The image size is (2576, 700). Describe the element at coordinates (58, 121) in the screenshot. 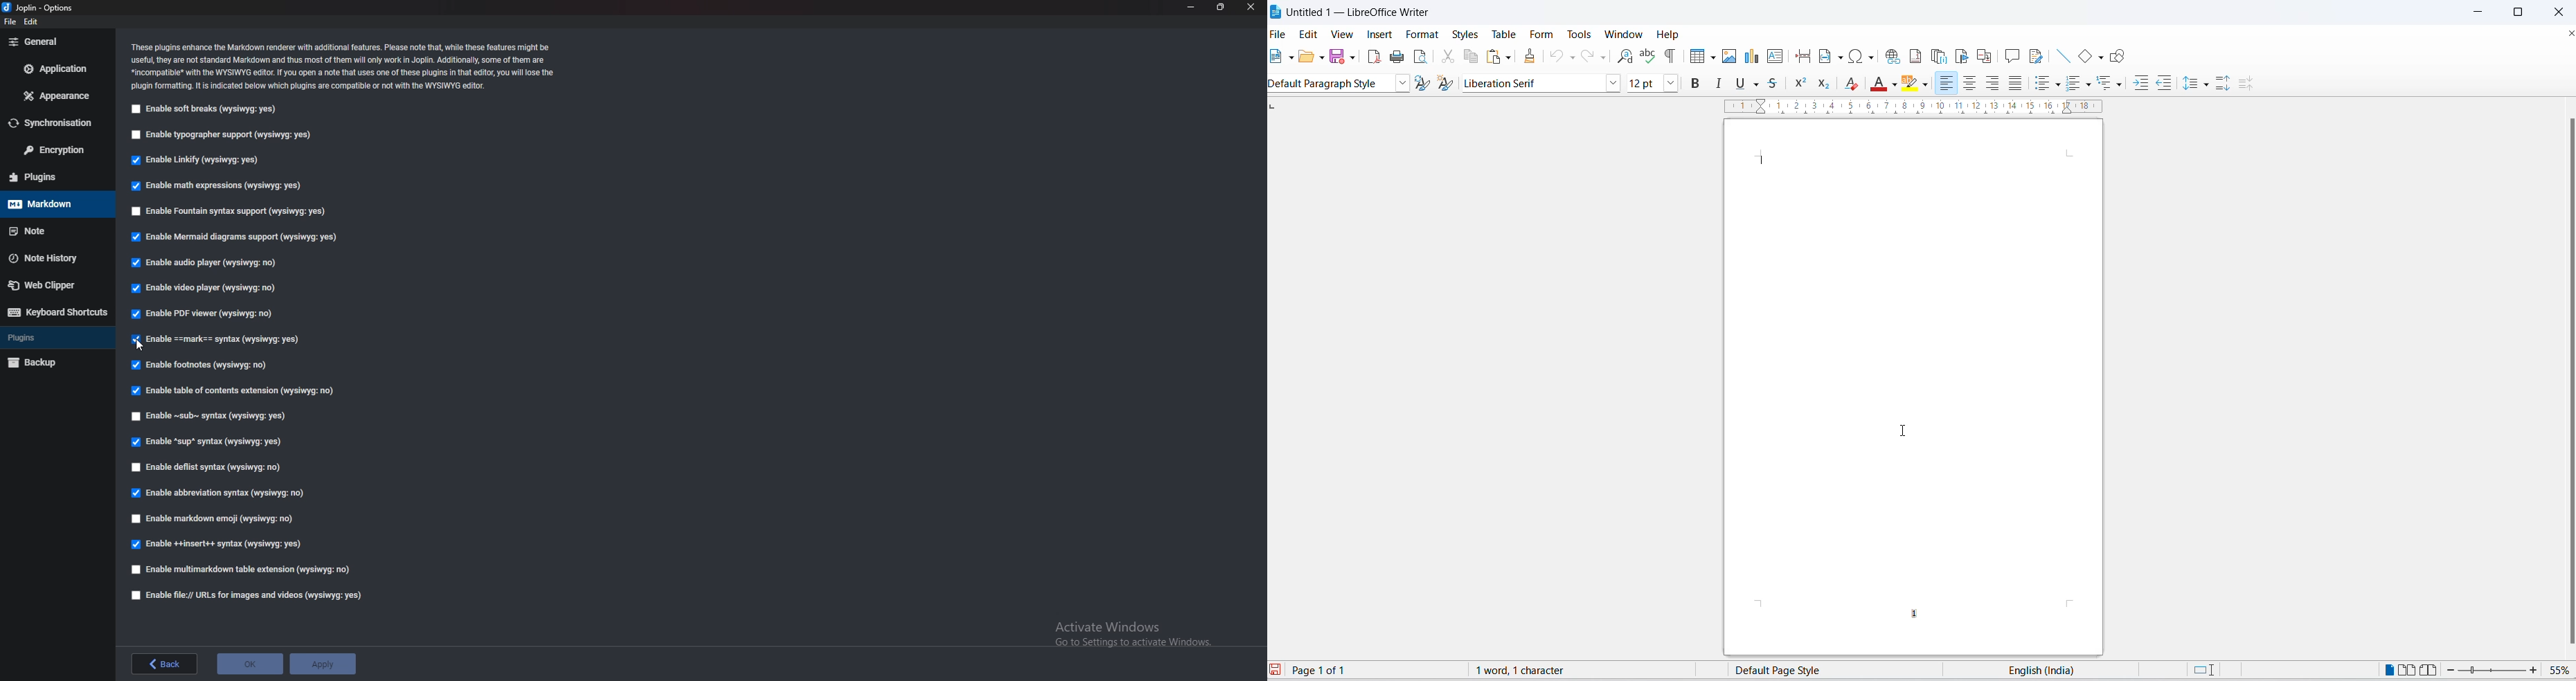

I see `Synchronization` at that location.